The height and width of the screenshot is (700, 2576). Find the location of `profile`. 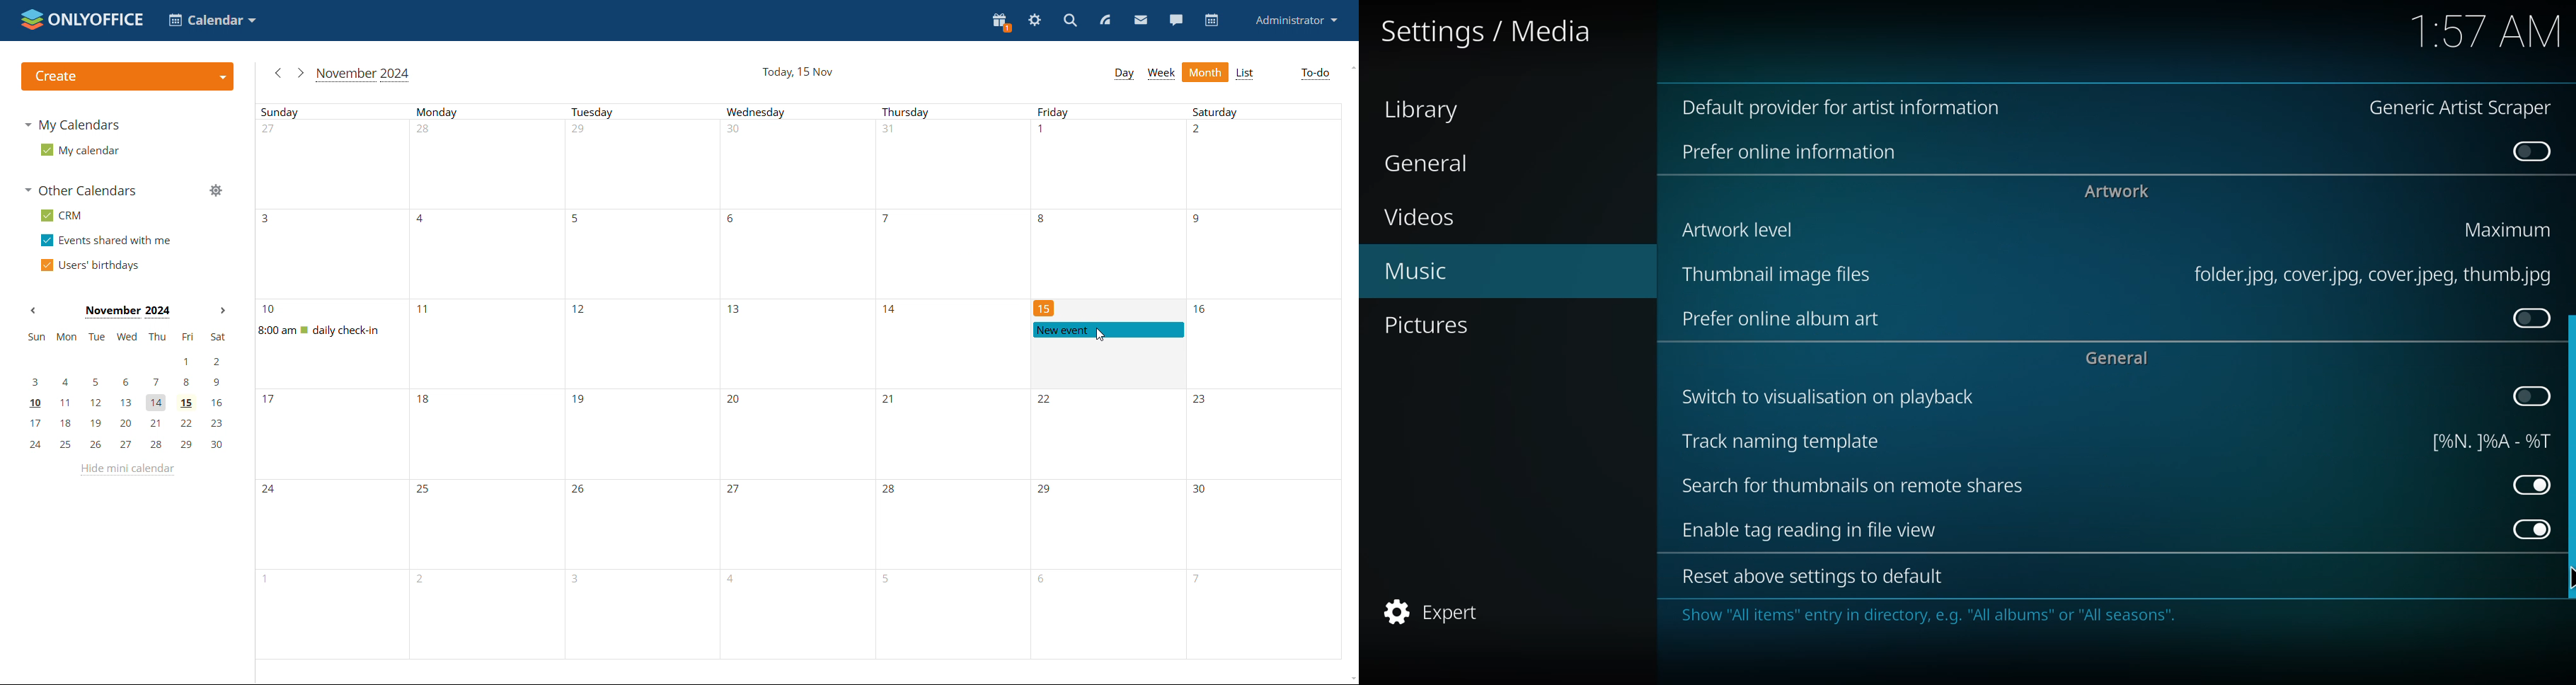

profile is located at coordinates (1295, 21).